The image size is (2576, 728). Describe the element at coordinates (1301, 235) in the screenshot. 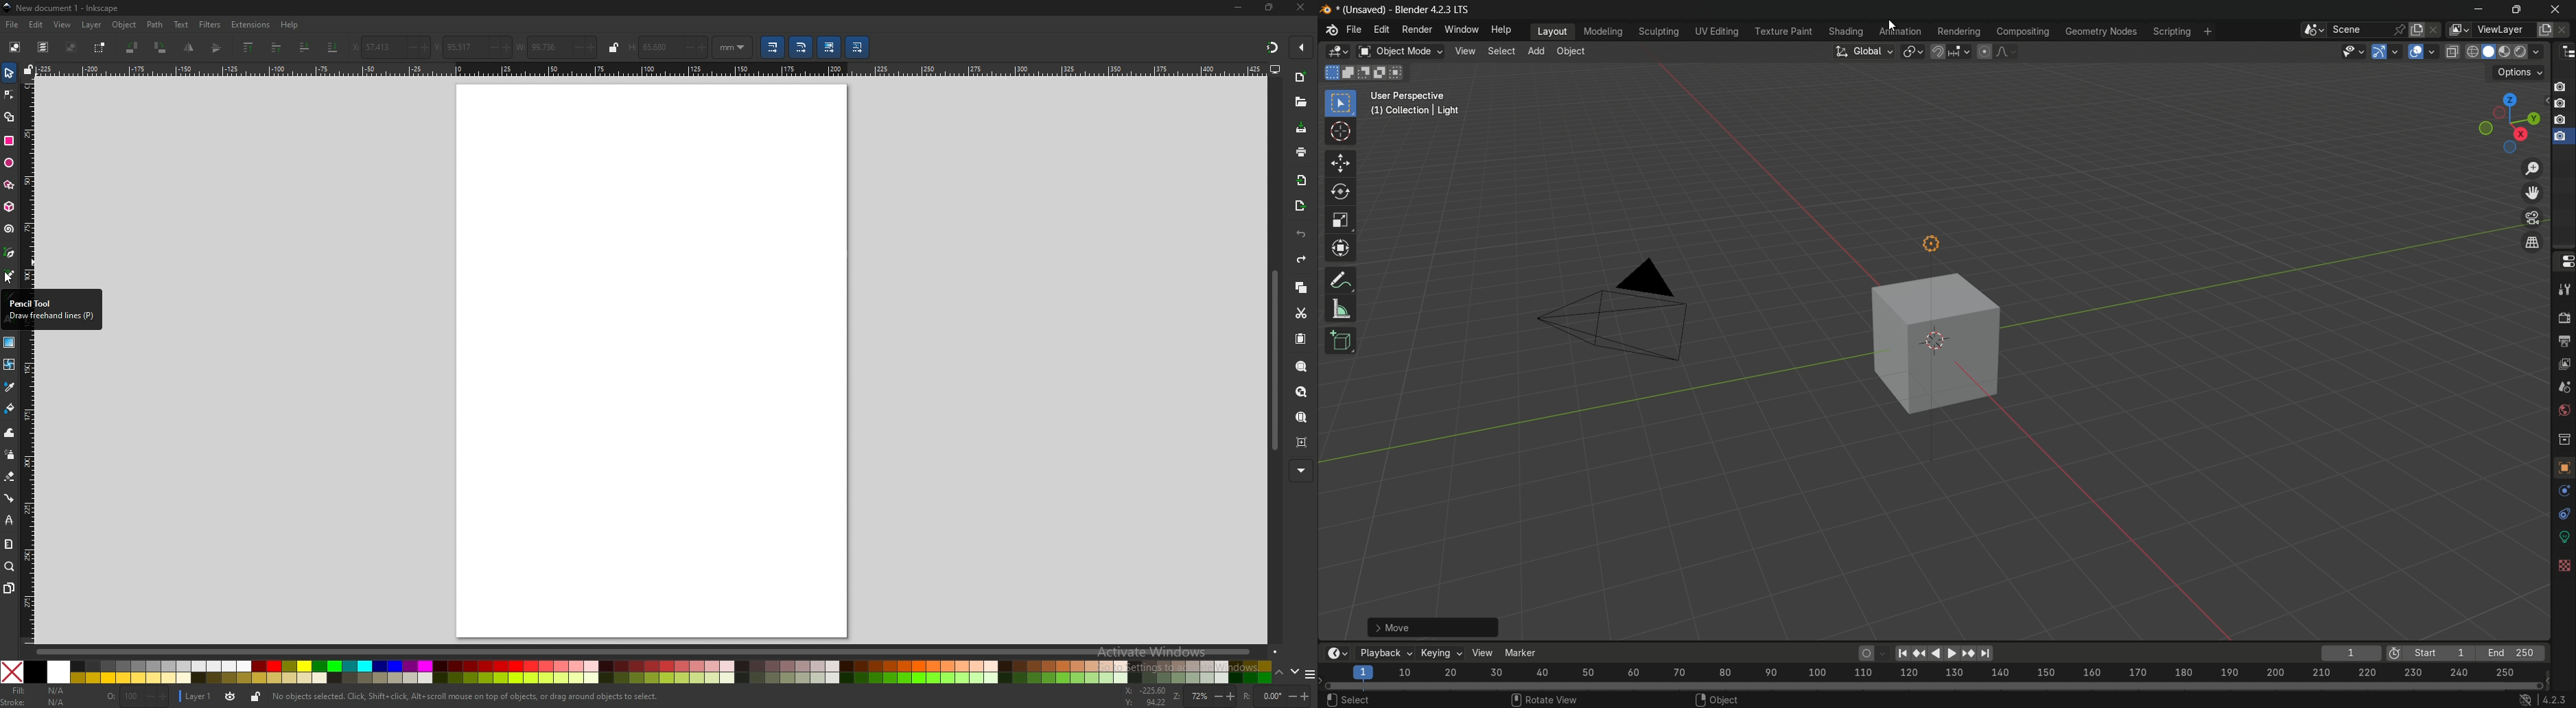

I see `undo` at that location.